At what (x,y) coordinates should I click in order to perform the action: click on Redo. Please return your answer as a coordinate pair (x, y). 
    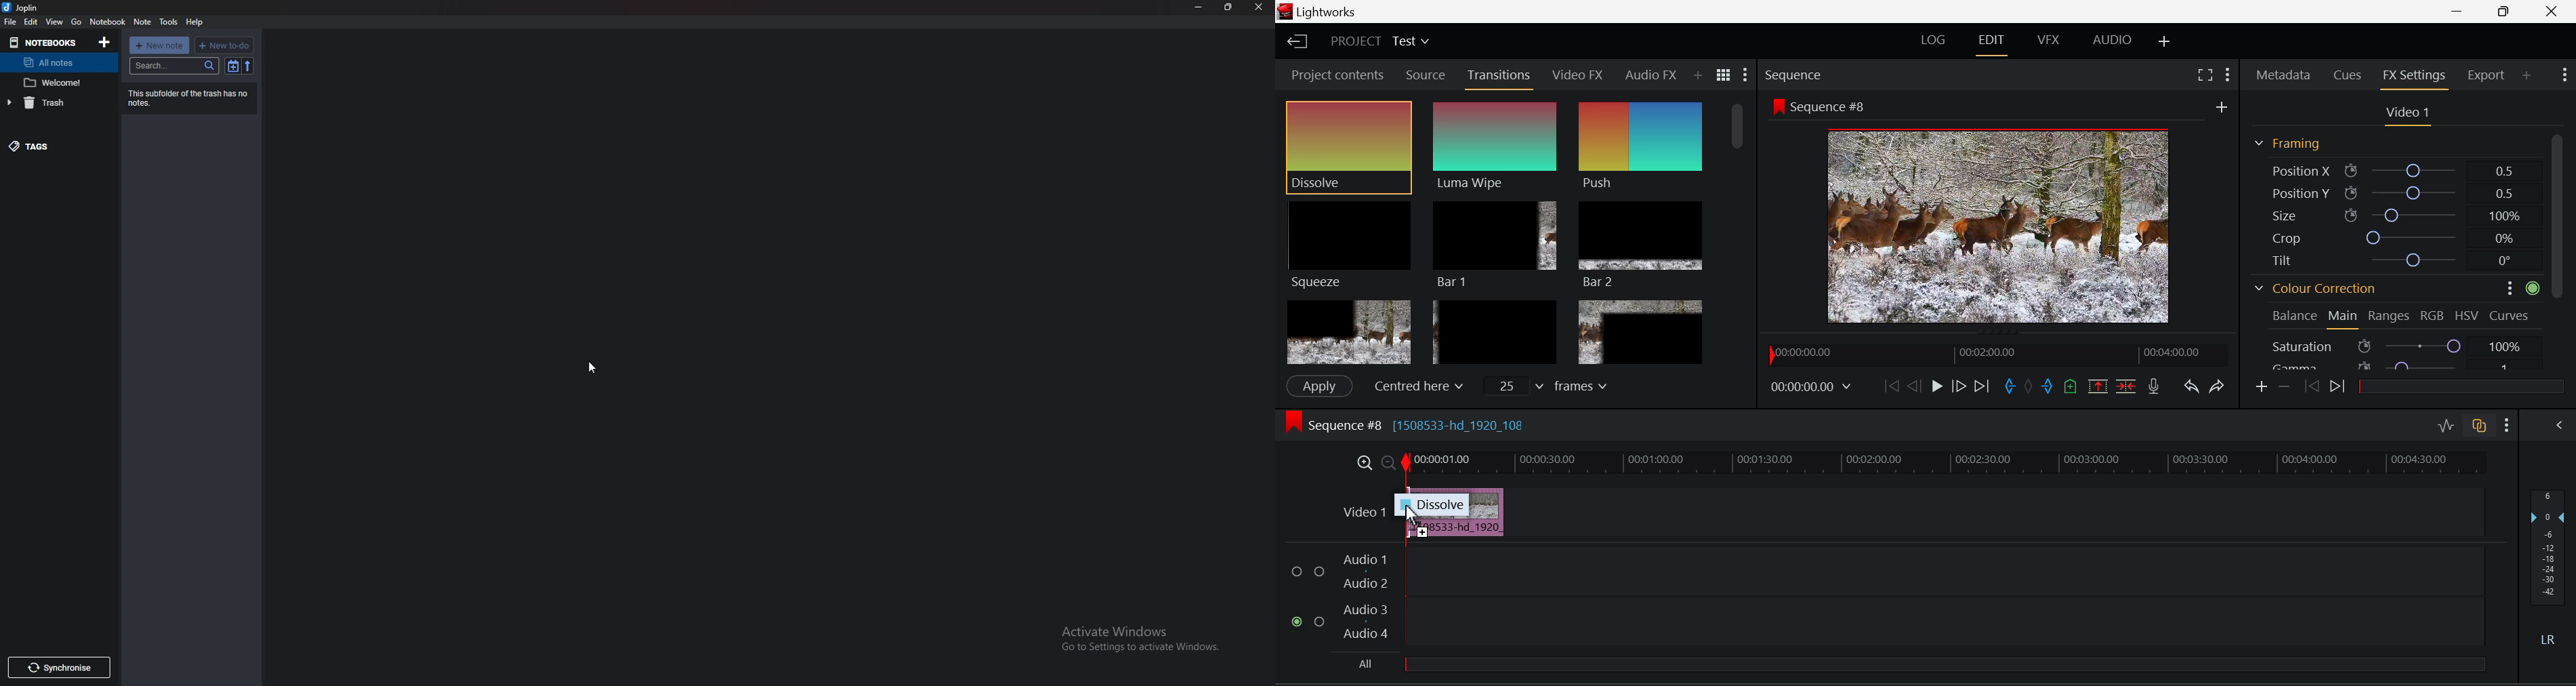
    Looking at the image, I should click on (2218, 387).